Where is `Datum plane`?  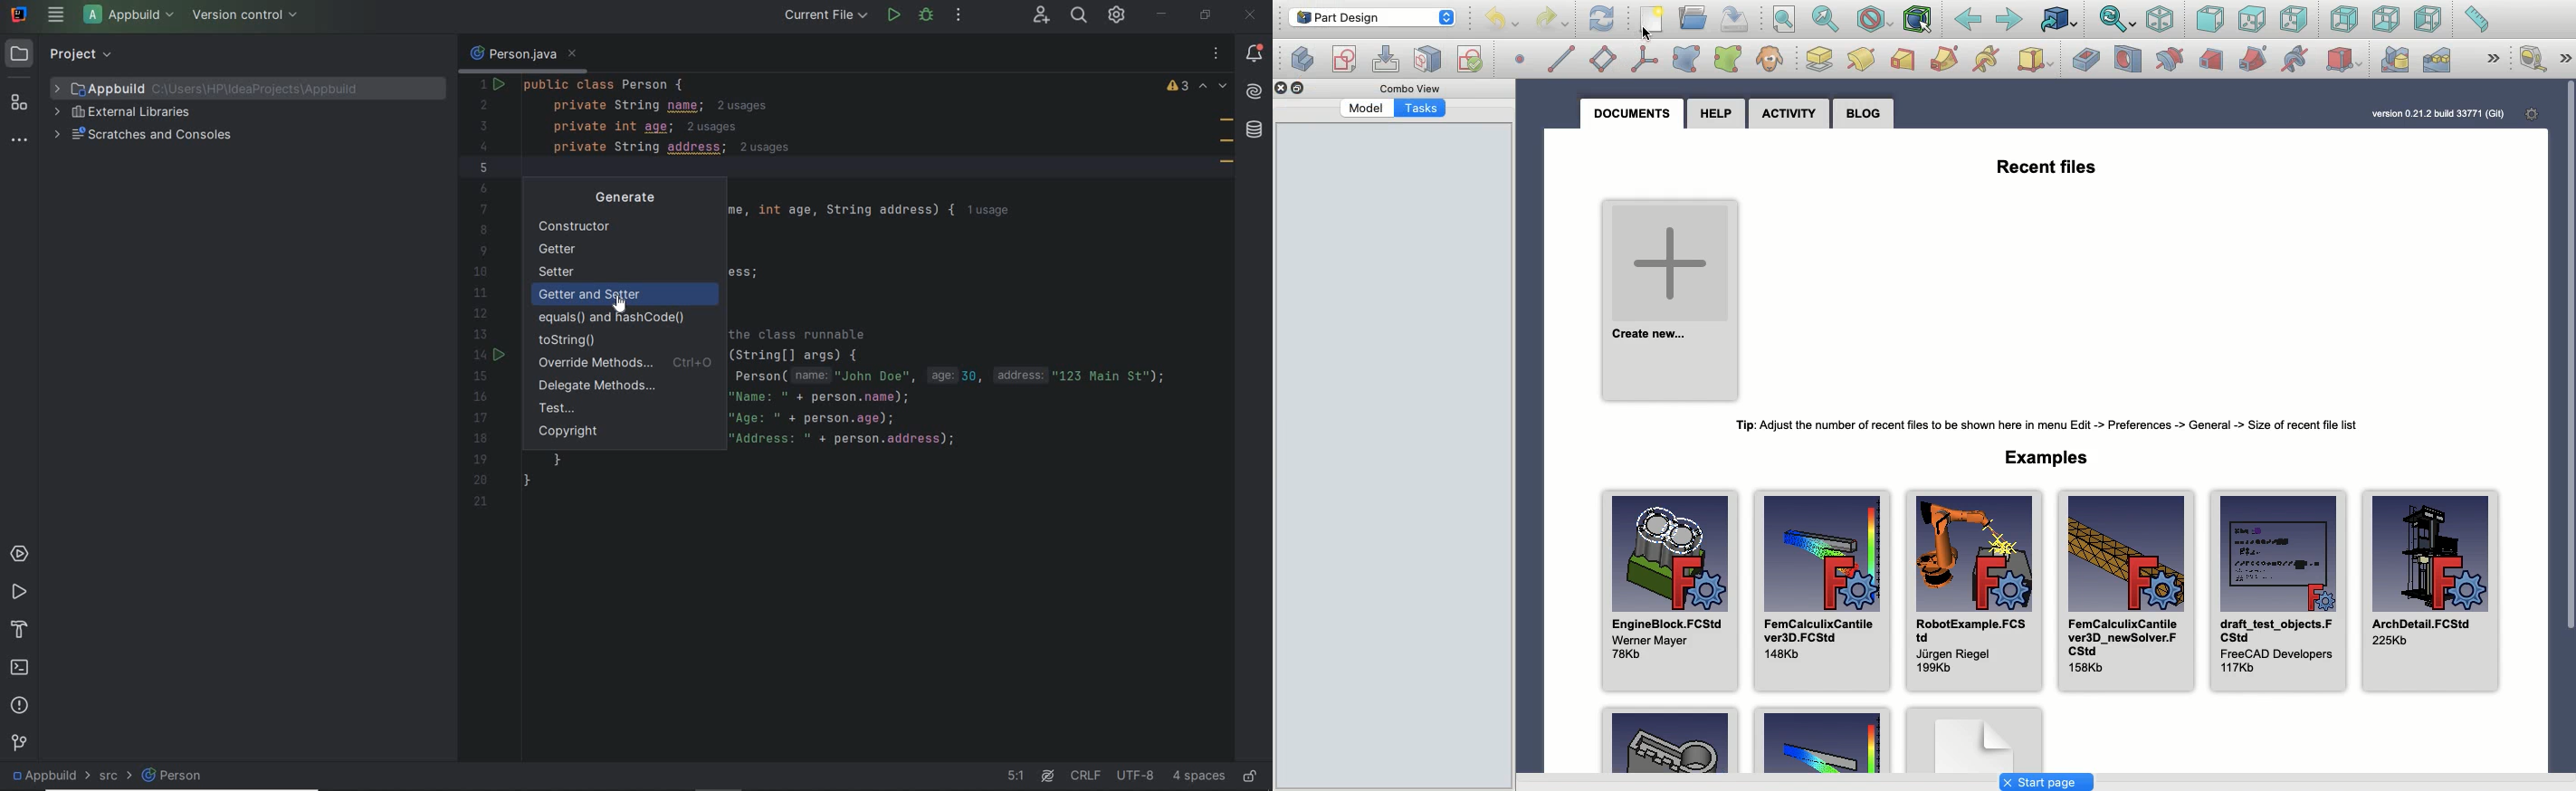 Datum plane is located at coordinates (1605, 60).